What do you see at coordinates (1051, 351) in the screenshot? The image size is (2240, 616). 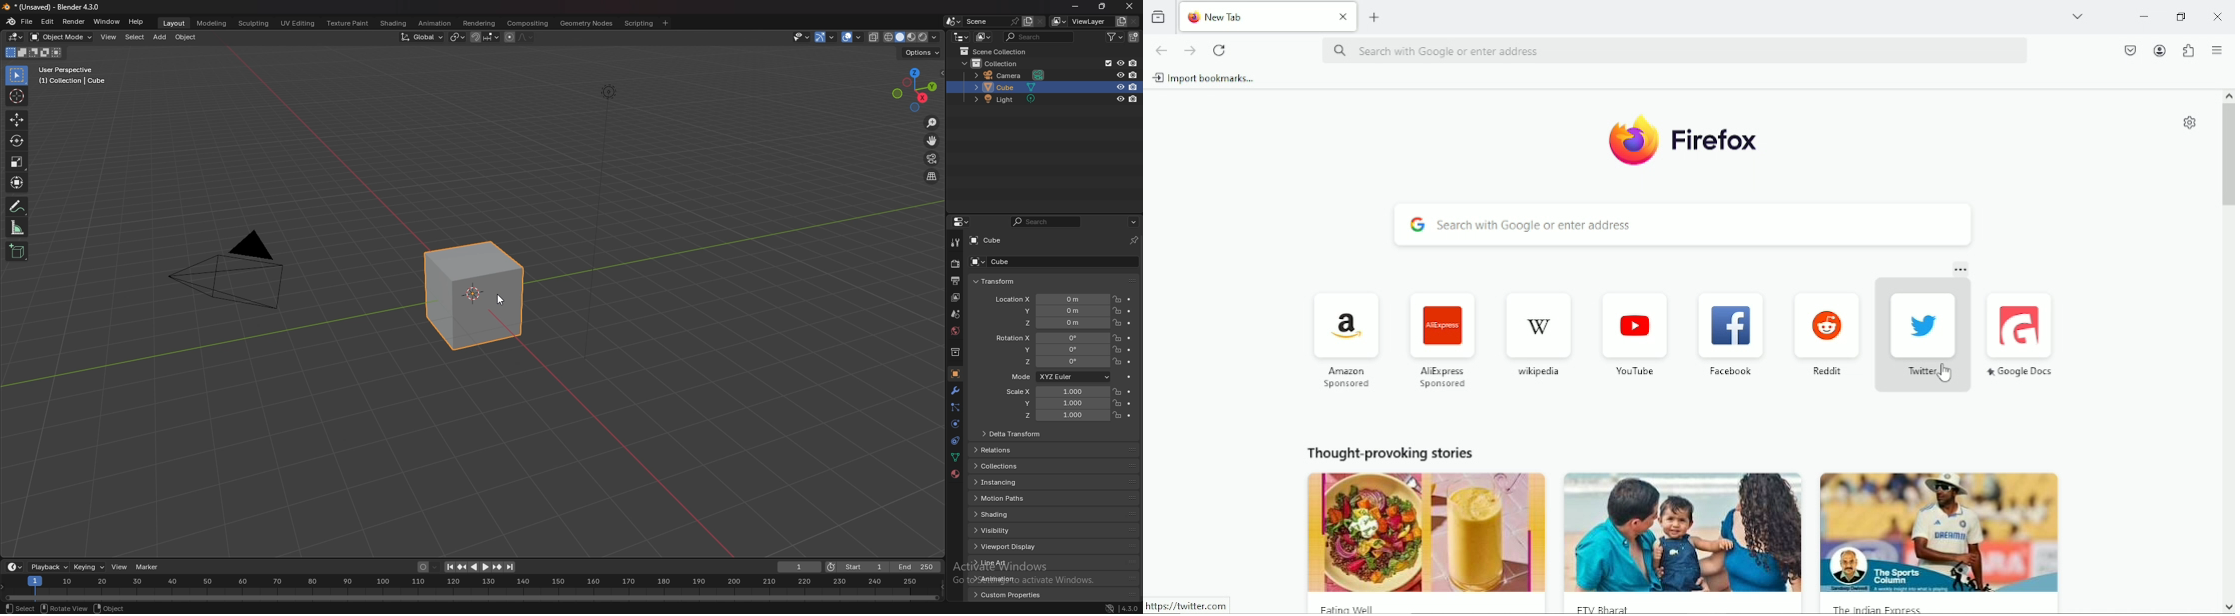 I see `rotation y` at bounding box center [1051, 351].